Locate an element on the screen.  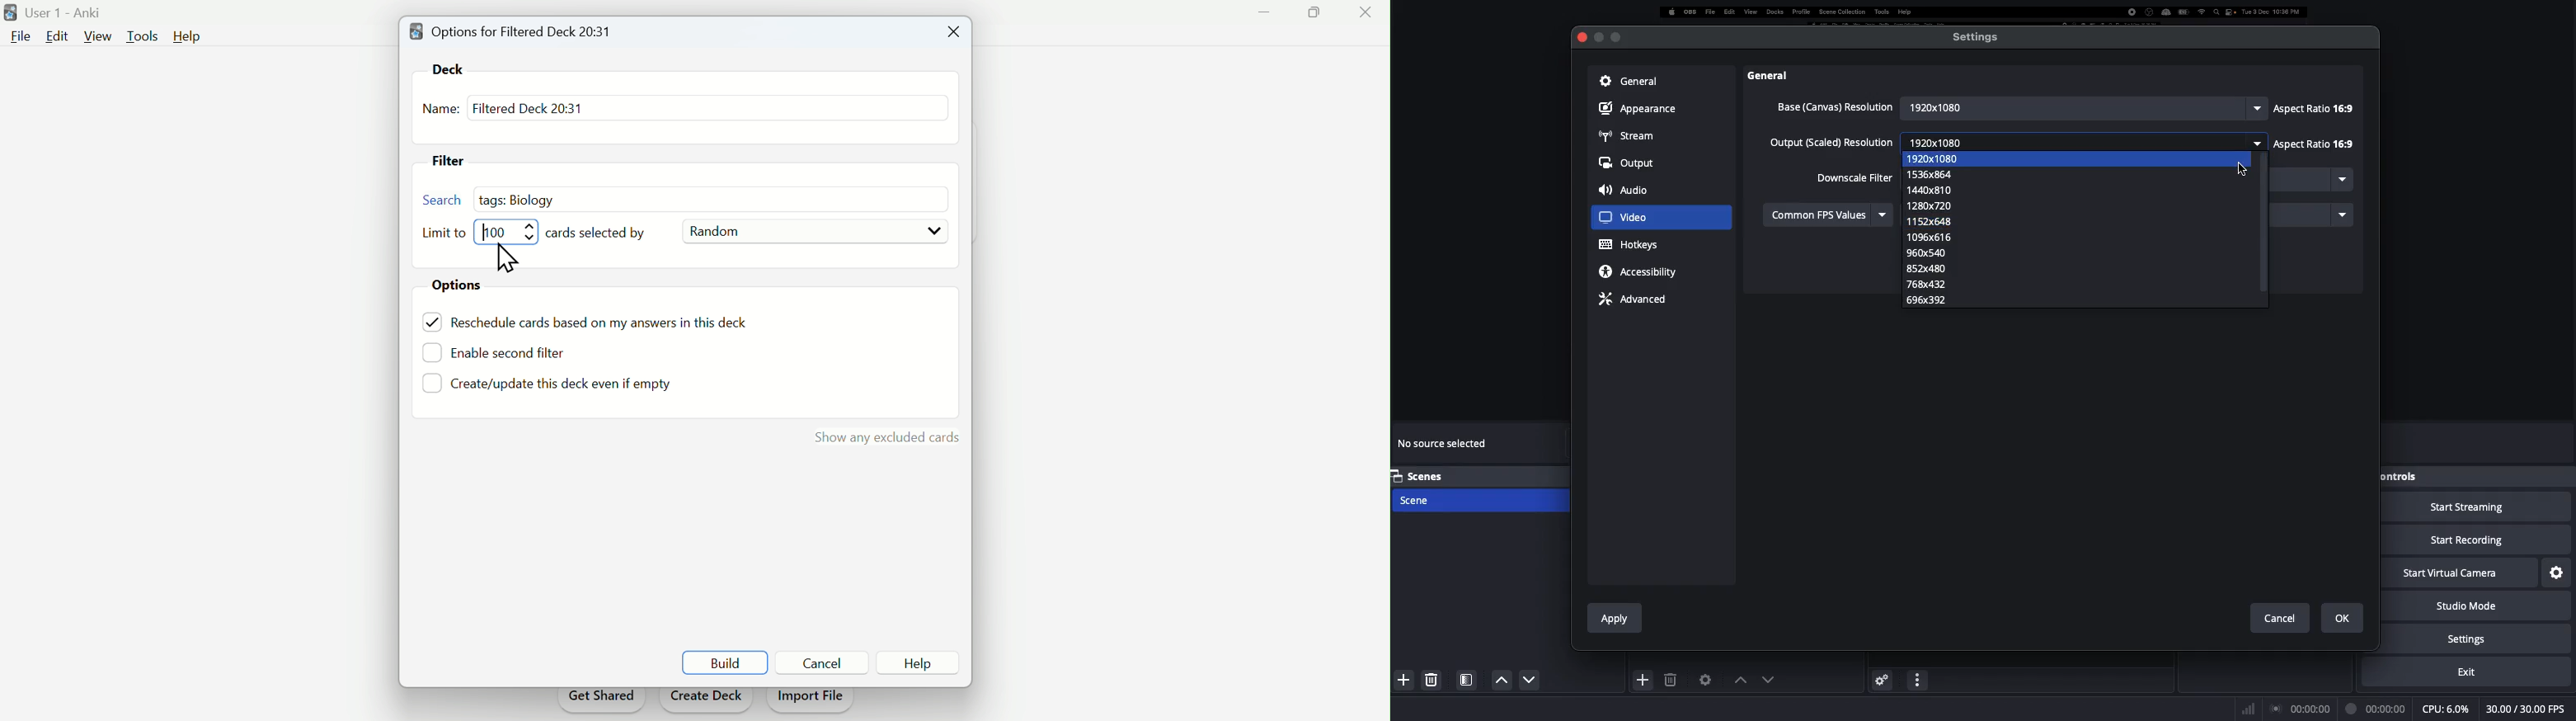
852x480 is located at coordinates (1926, 268).